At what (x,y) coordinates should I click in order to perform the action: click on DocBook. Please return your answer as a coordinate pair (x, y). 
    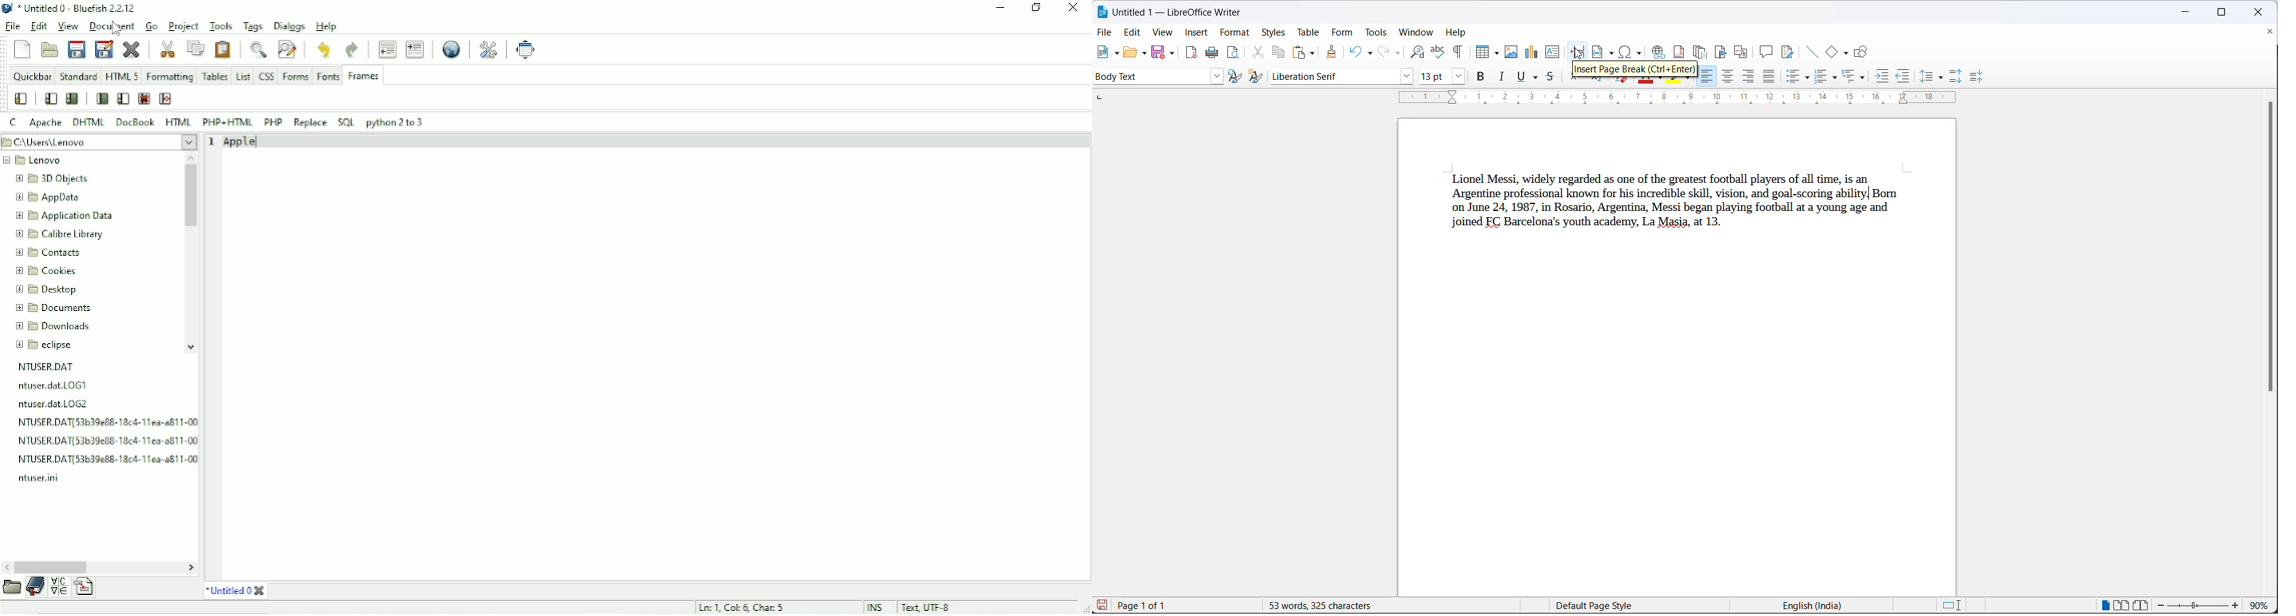
    Looking at the image, I should click on (136, 122).